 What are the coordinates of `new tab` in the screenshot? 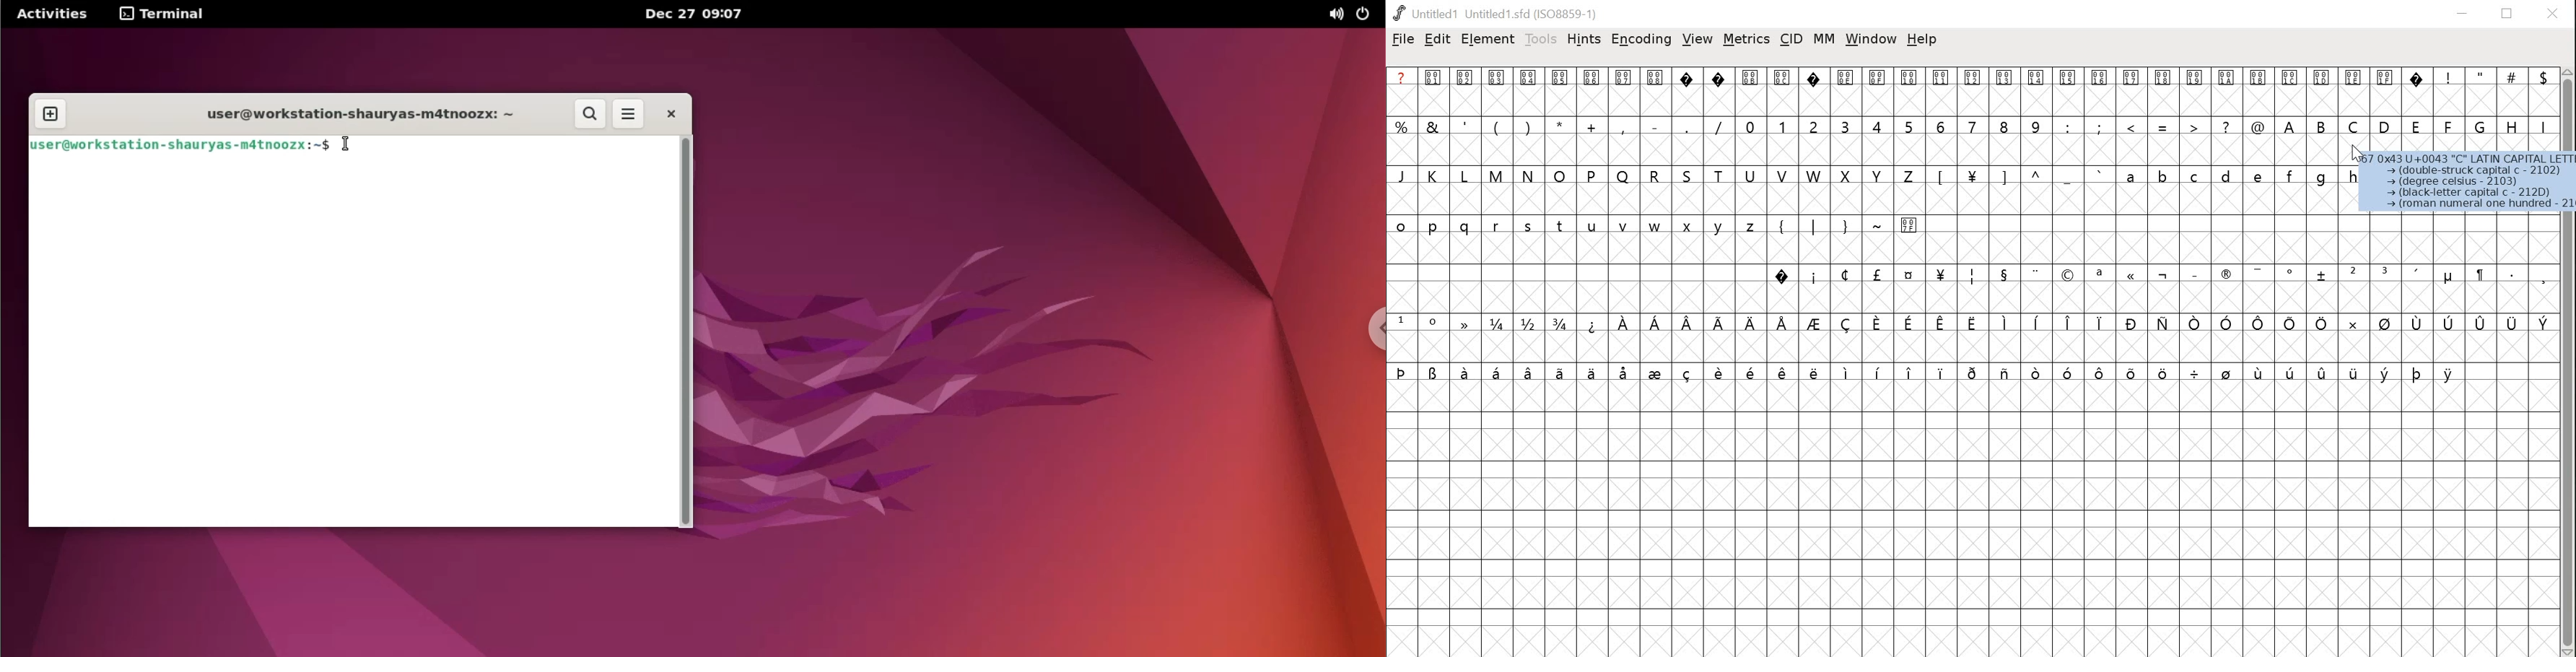 It's located at (45, 115).